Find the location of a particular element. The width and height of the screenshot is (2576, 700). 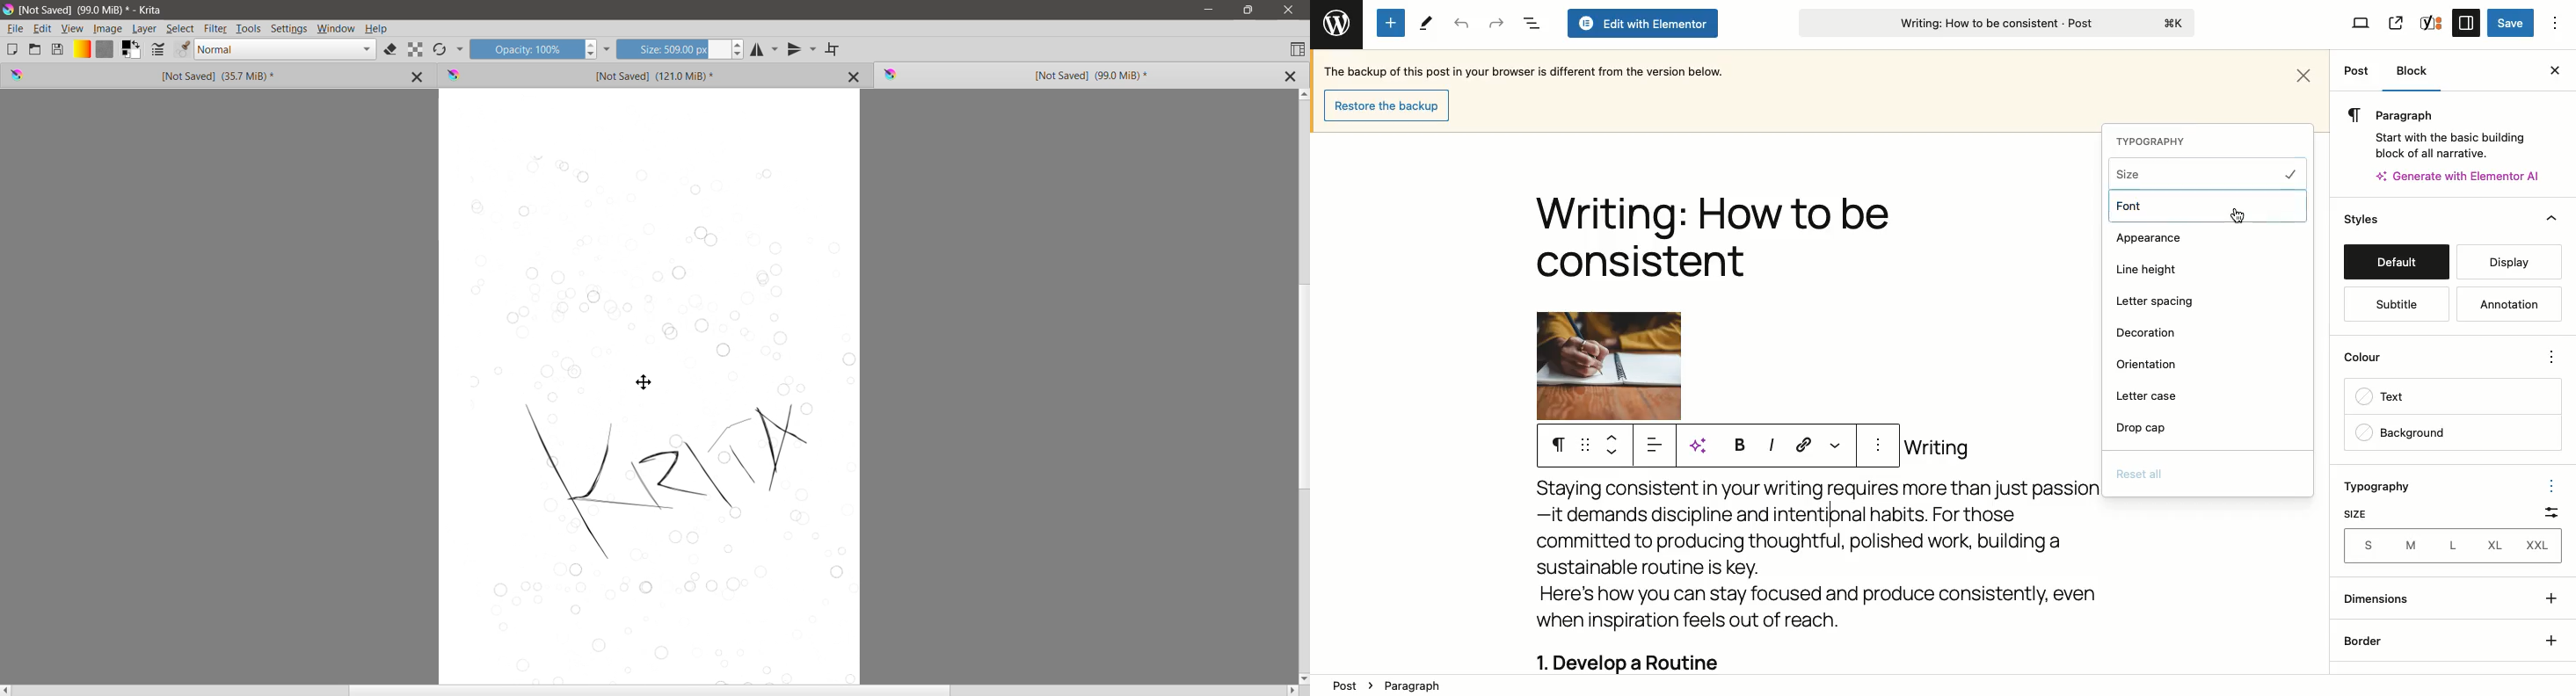

Move tool cursor is located at coordinates (644, 382).